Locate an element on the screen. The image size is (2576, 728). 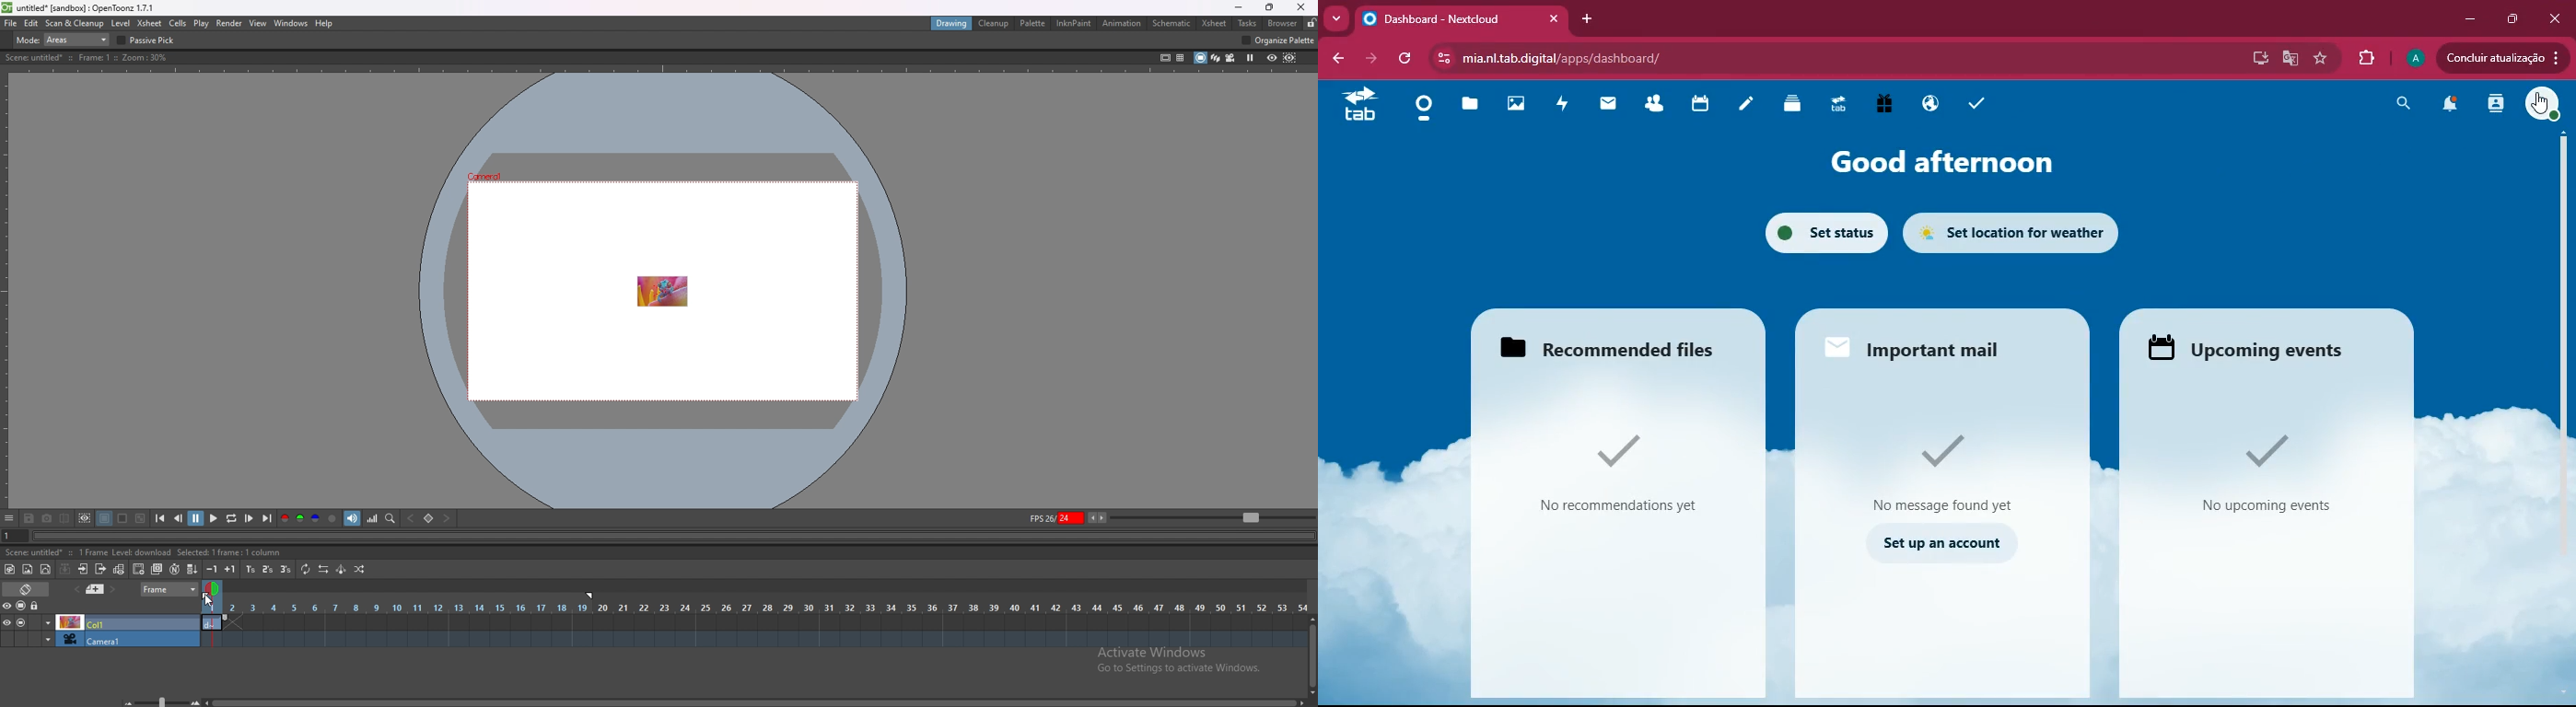
good afternoon is located at coordinates (1946, 160).